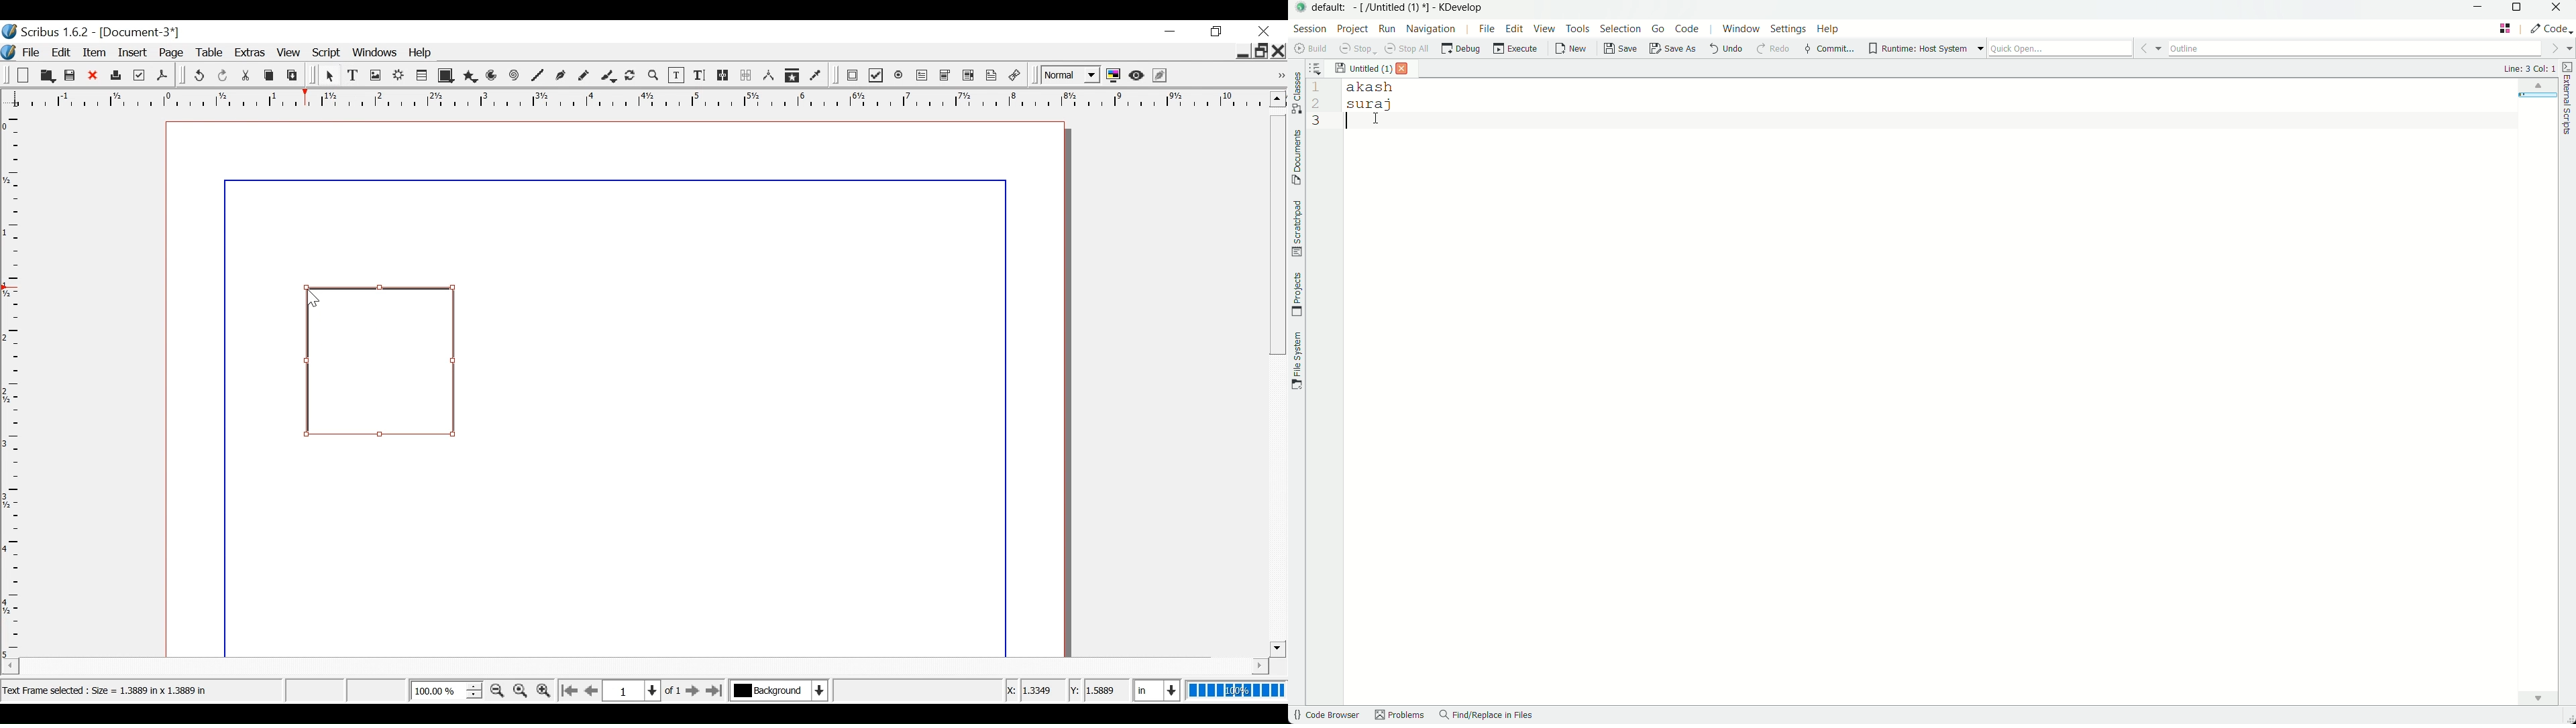  What do you see at coordinates (922, 76) in the screenshot?
I see `PDF Text Field` at bounding box center [922, 76].